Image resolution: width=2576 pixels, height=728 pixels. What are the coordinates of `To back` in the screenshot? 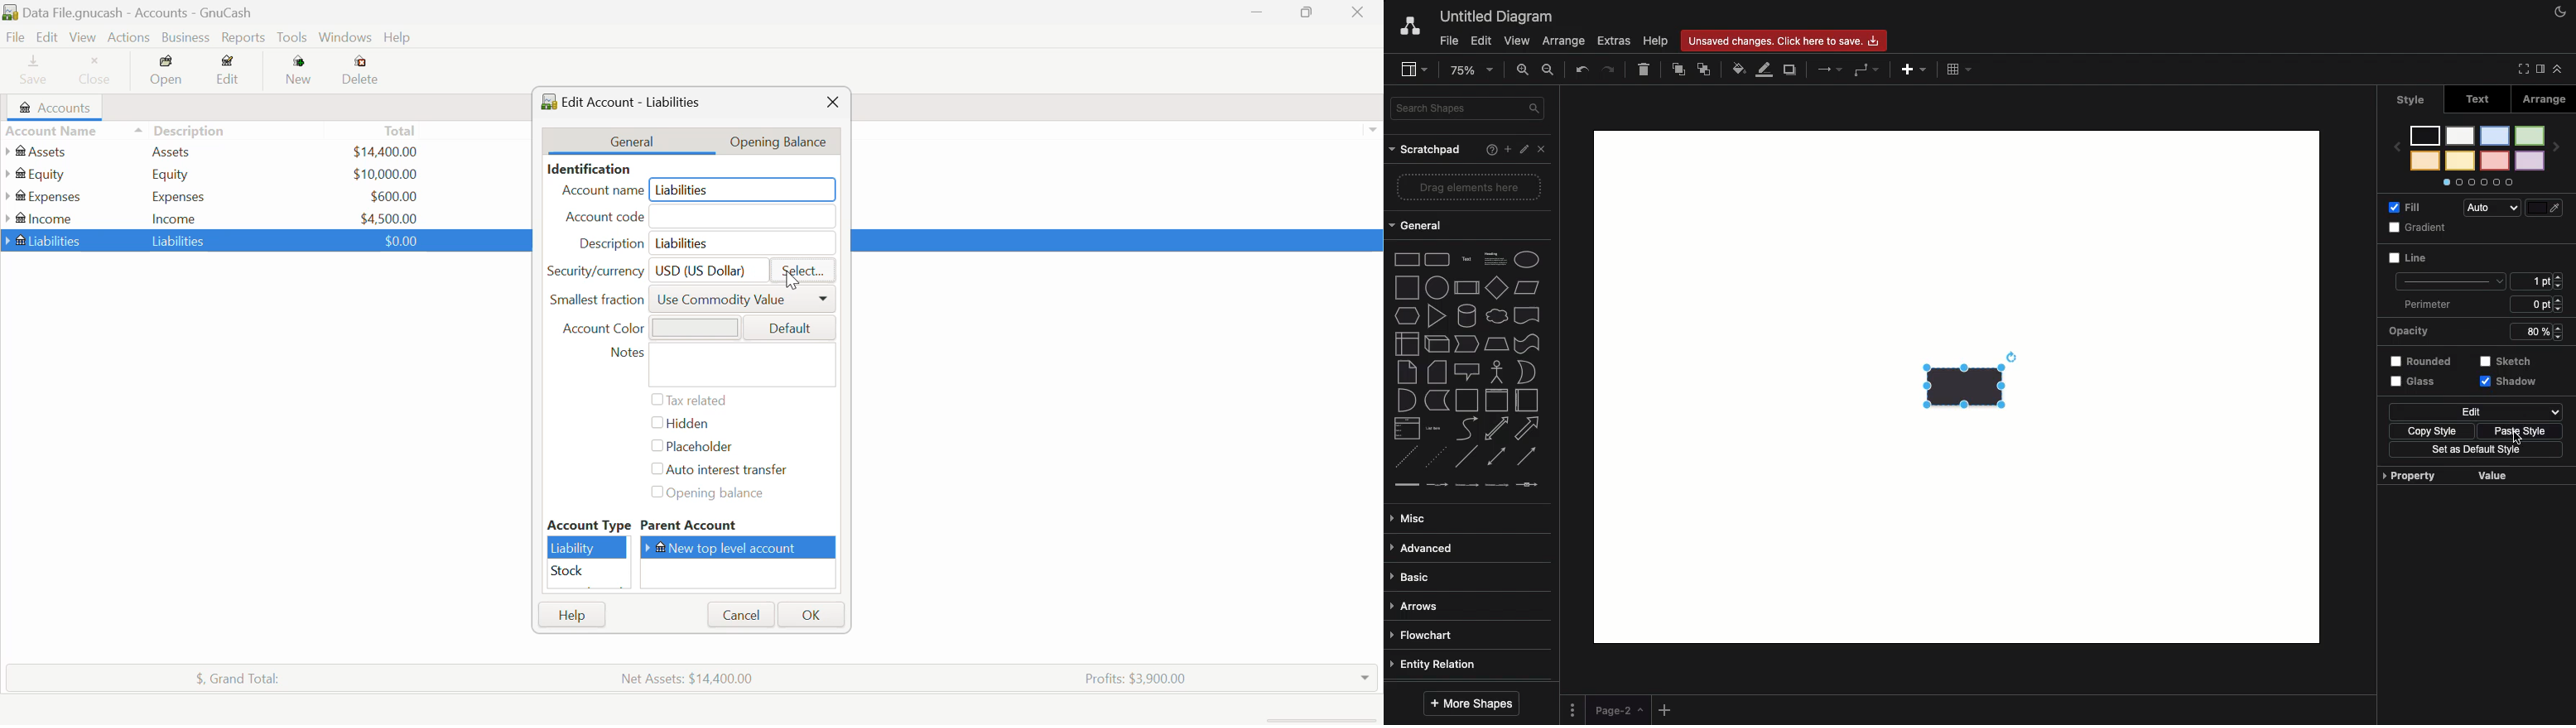 It's located at (1704, 70).